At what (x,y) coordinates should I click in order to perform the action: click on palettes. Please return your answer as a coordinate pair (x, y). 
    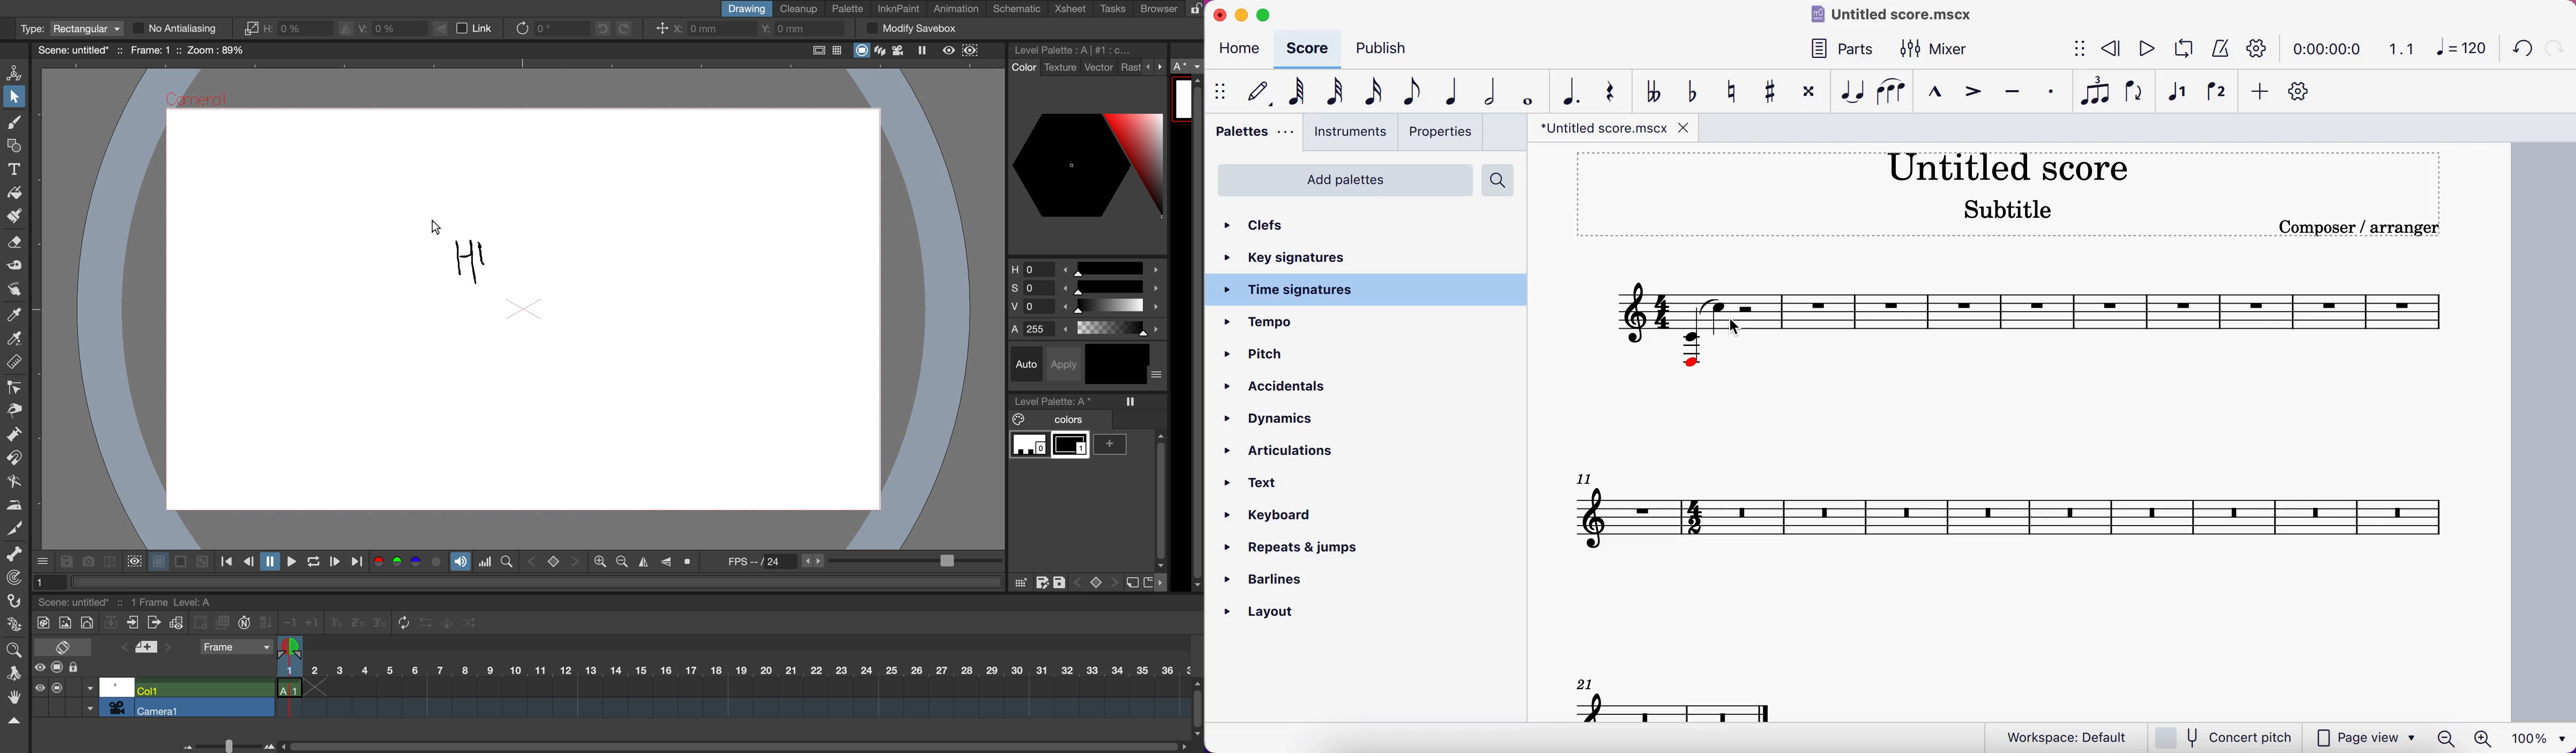
    Looking at the image, I should click on (1255, 136).